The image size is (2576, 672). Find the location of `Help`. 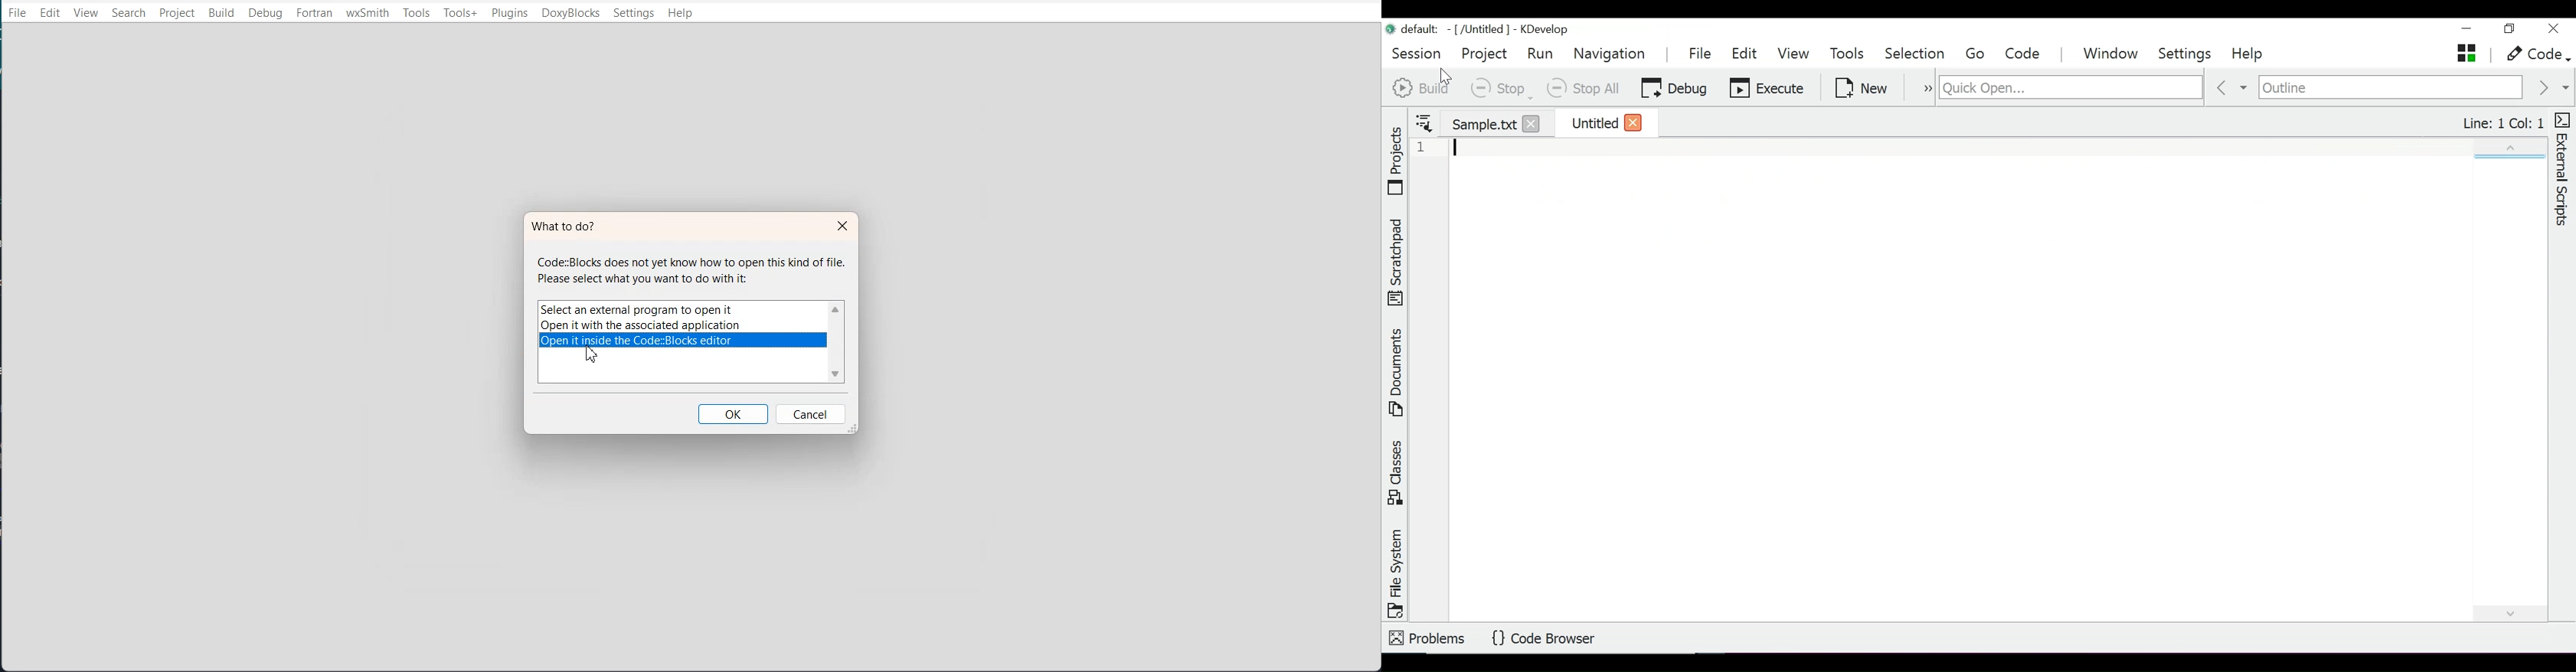

Help is located at coordinates (681, 14).